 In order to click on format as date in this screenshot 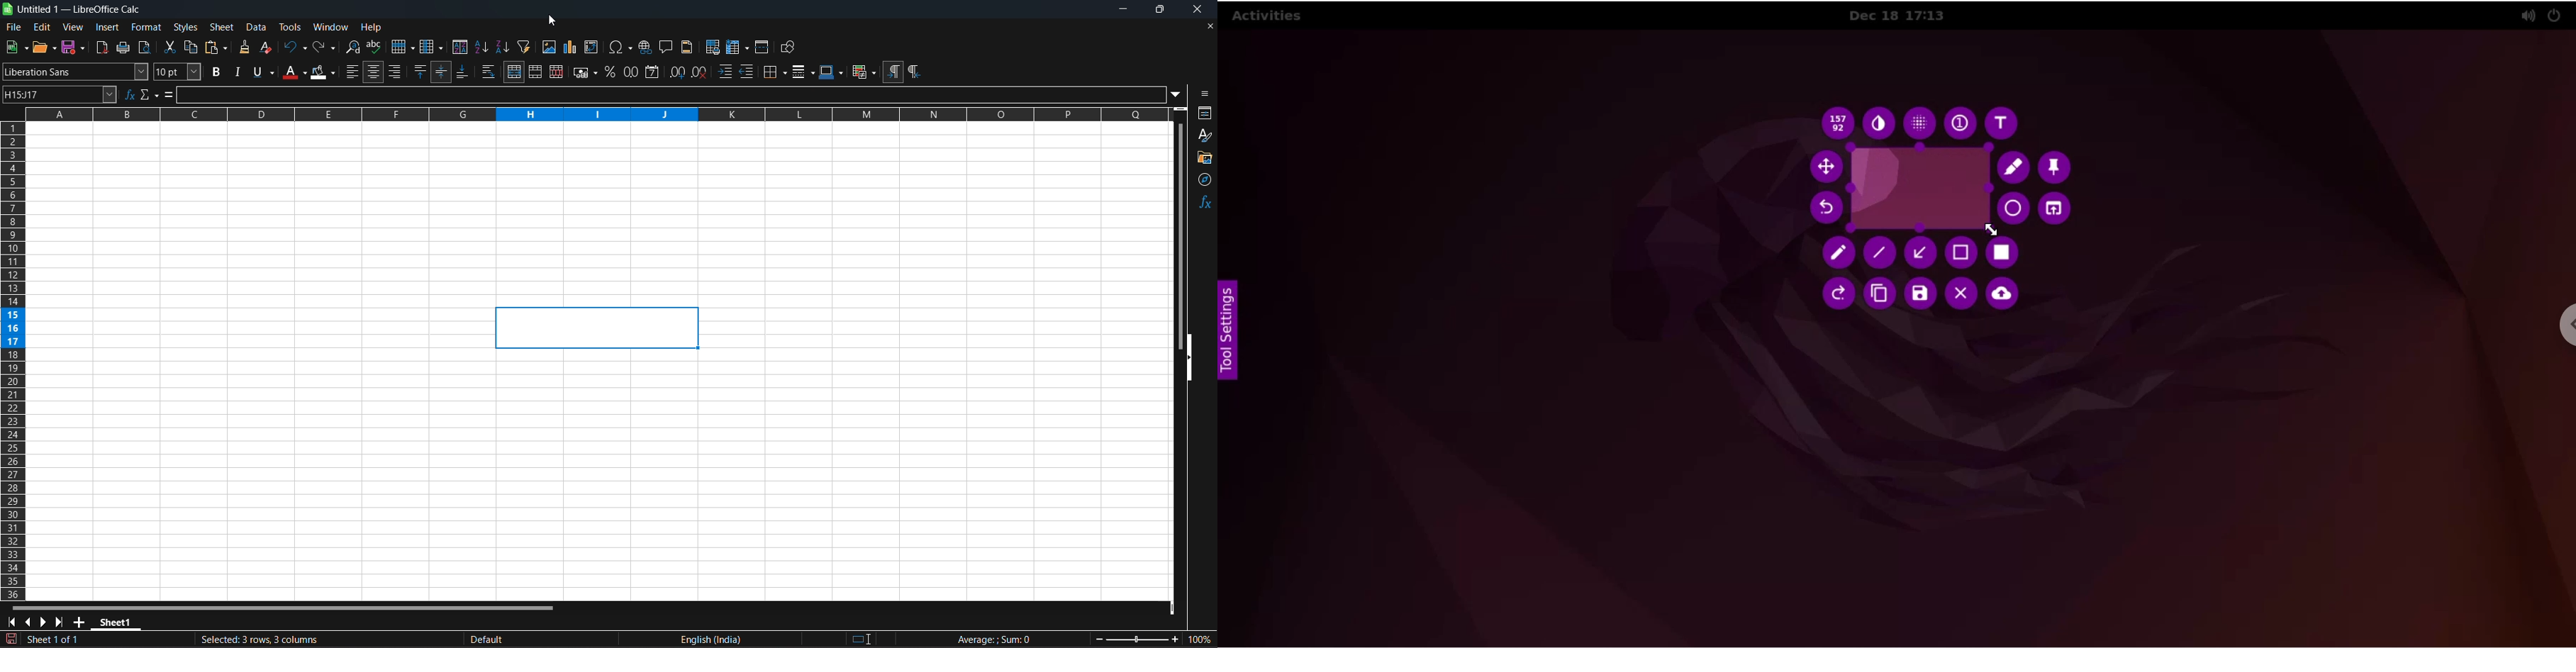, I will do `click(654, 71)`.